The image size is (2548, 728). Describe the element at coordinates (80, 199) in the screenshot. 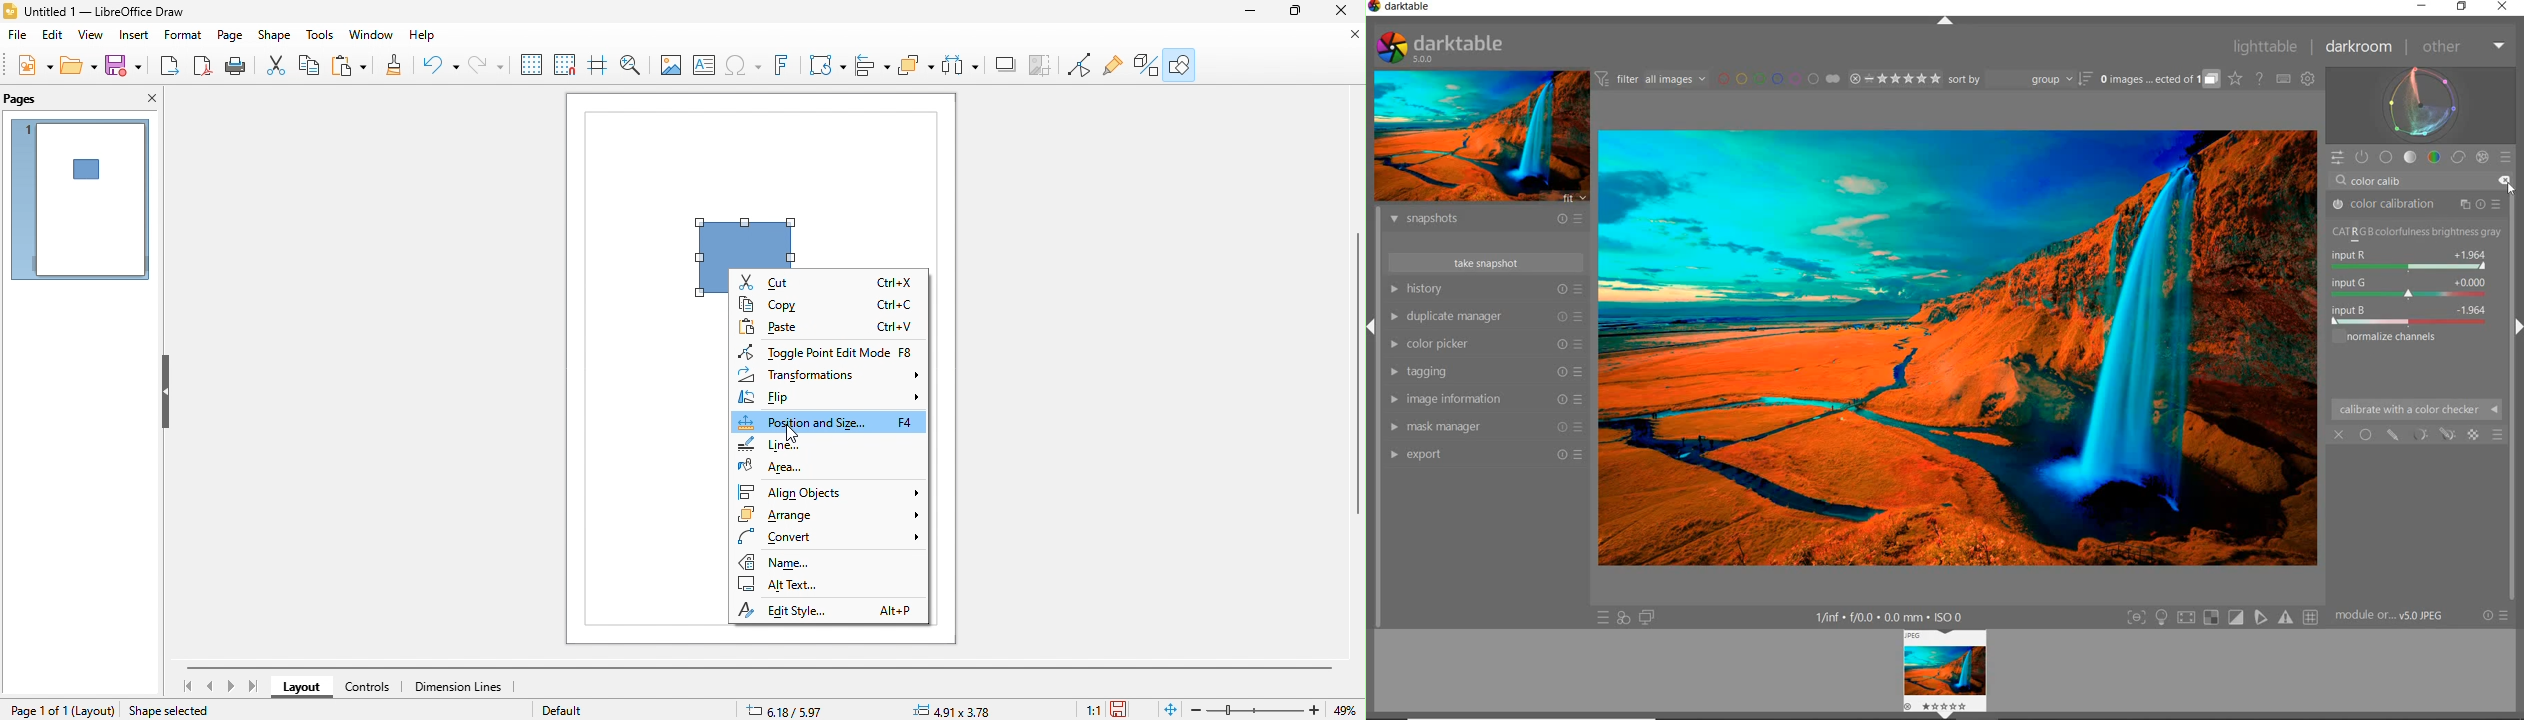

I see `page 1` at that location.